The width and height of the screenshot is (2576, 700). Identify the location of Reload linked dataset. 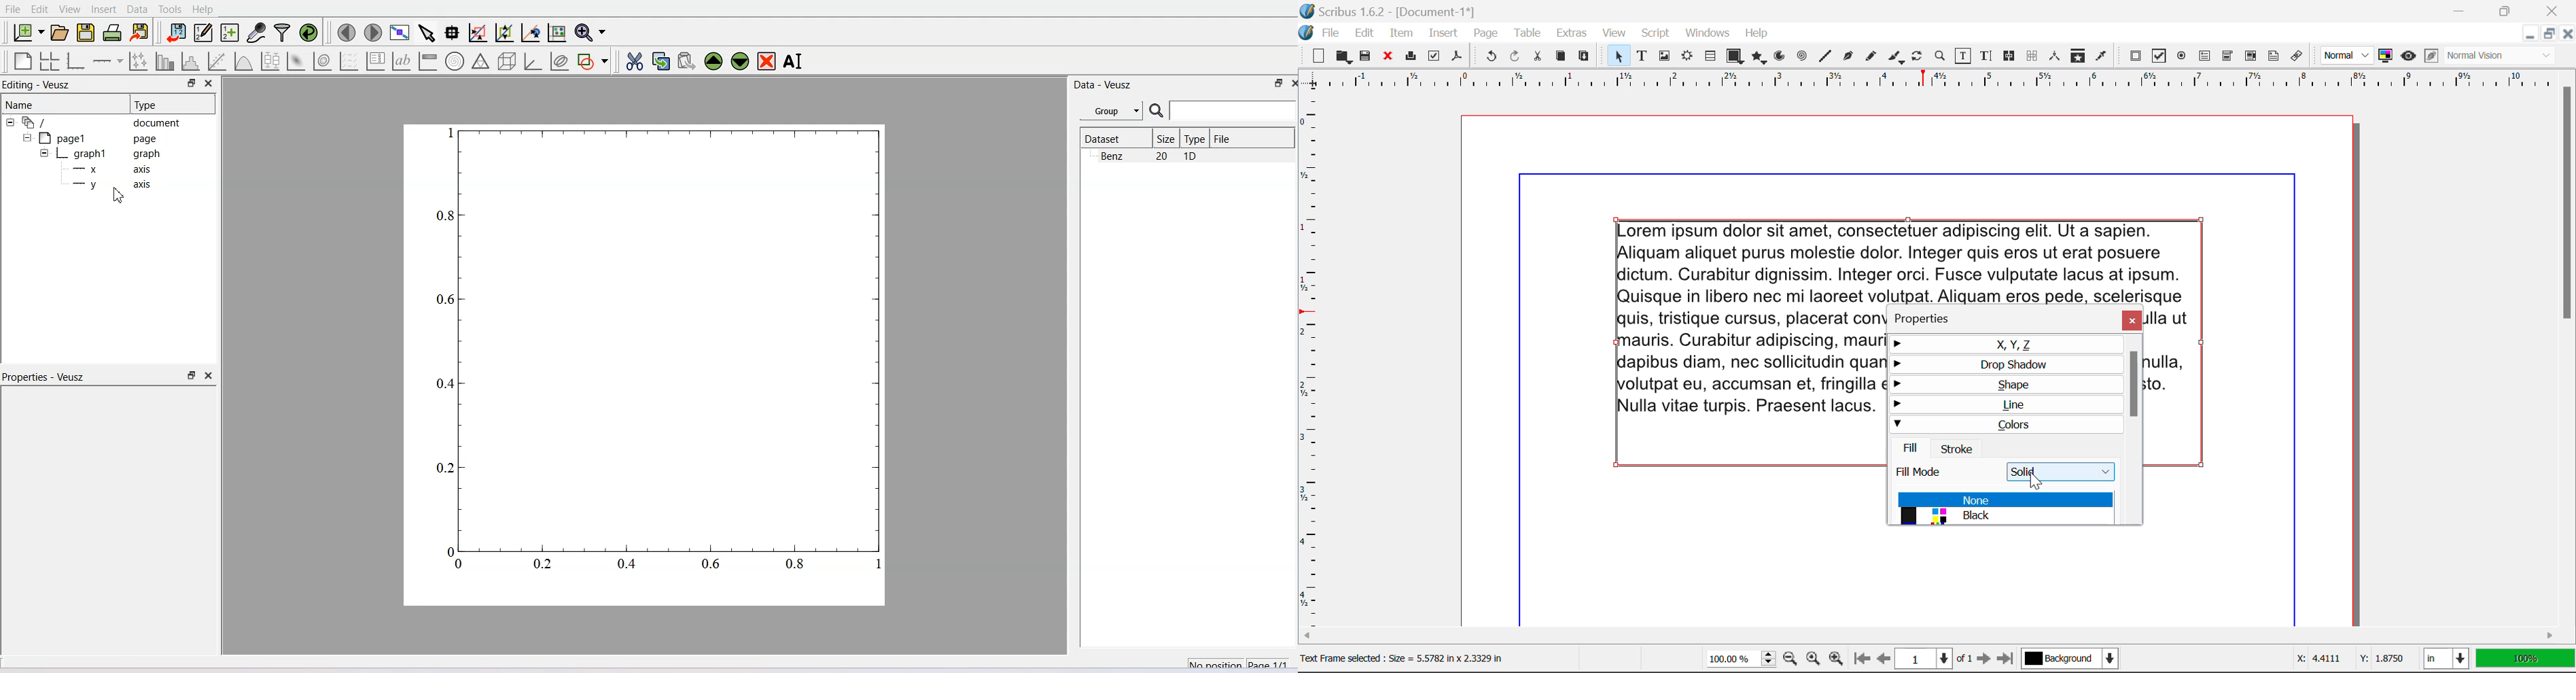
(308, 32).